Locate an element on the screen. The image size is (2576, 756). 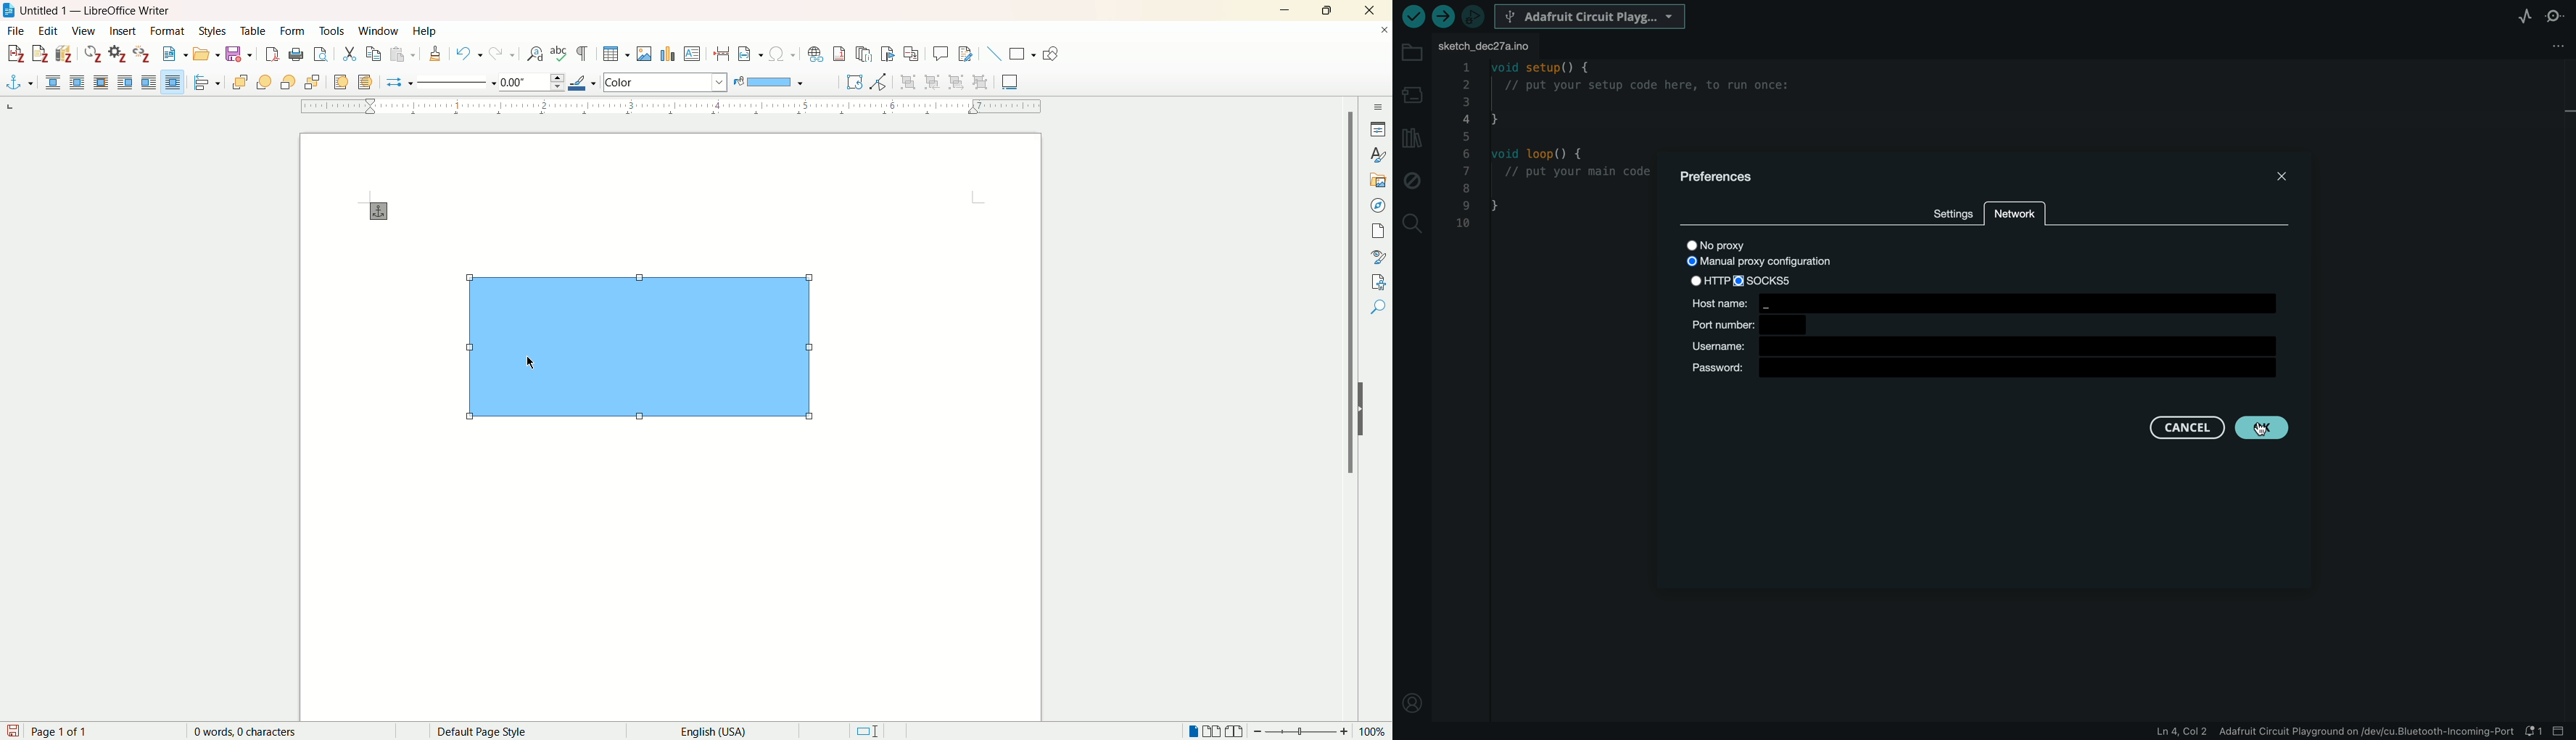
prefernces is located at coordinates (1725, 179).